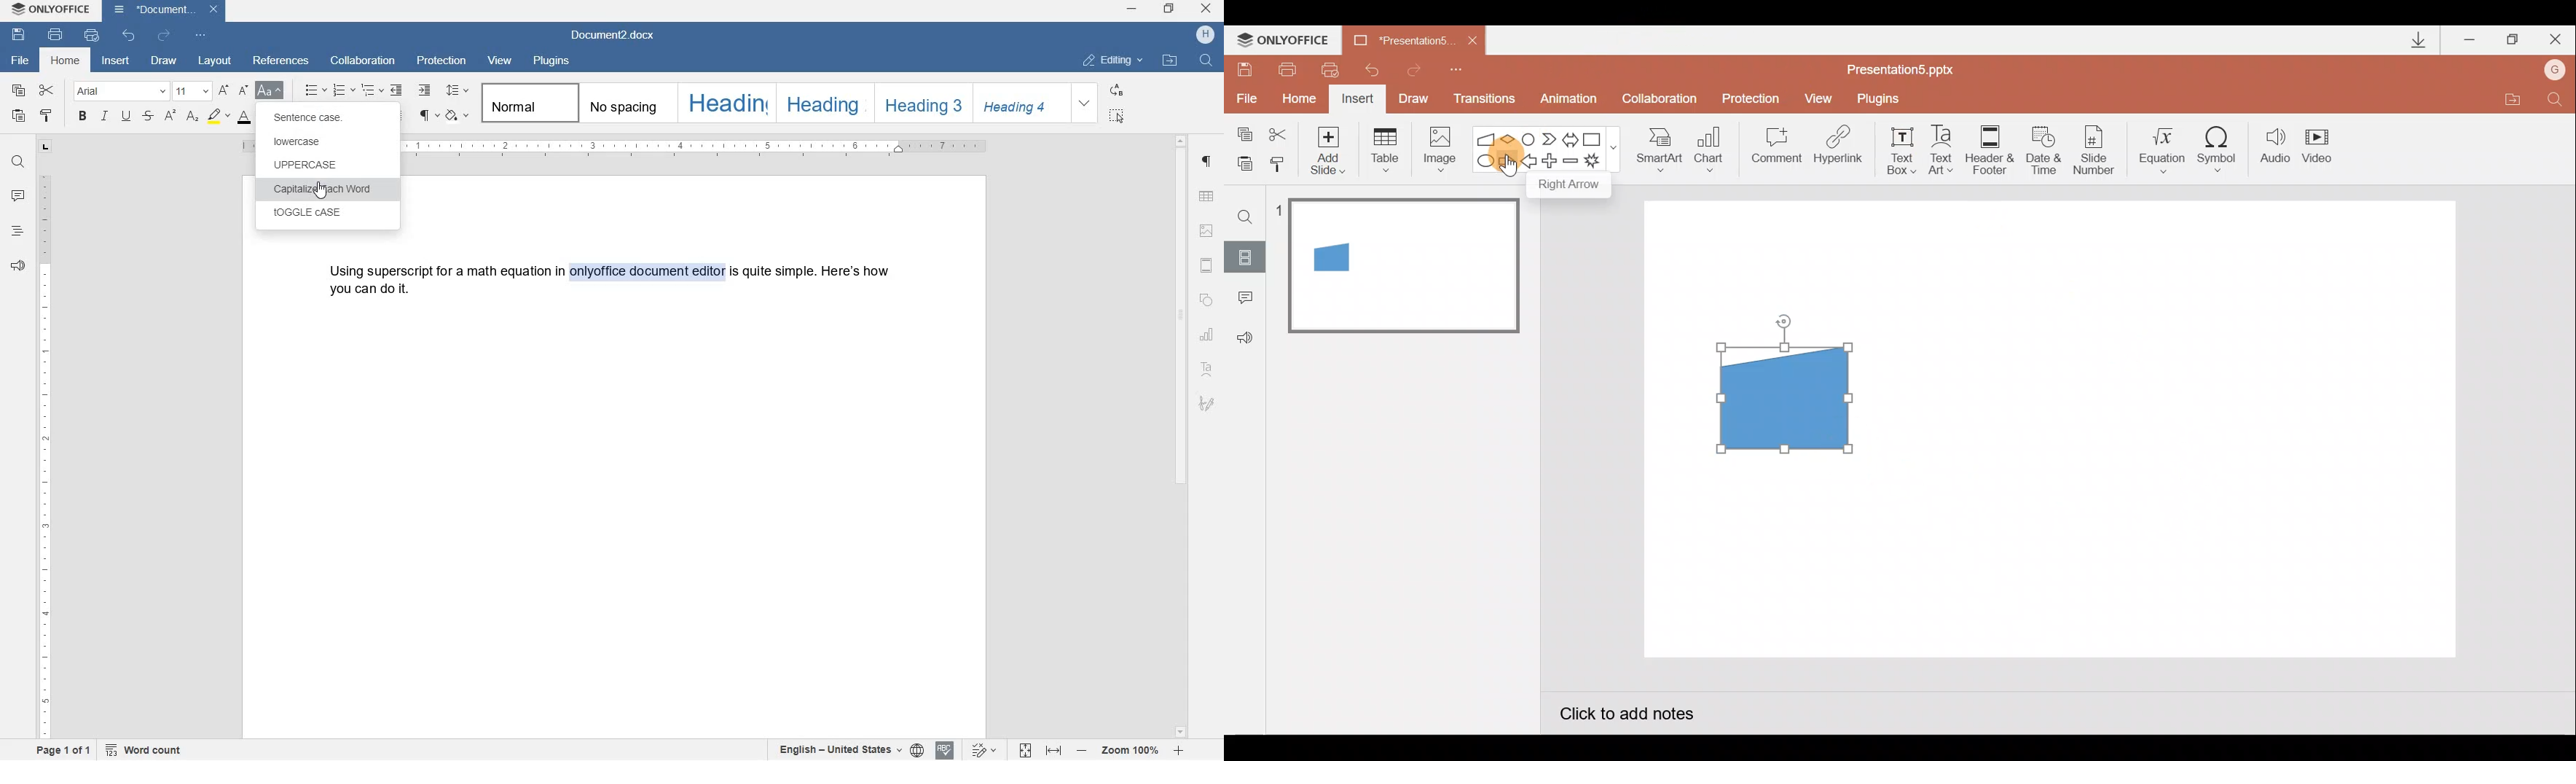 The height and width of the screenshot is (784, 2576). I want to click on Plus, so click(1552, 163).